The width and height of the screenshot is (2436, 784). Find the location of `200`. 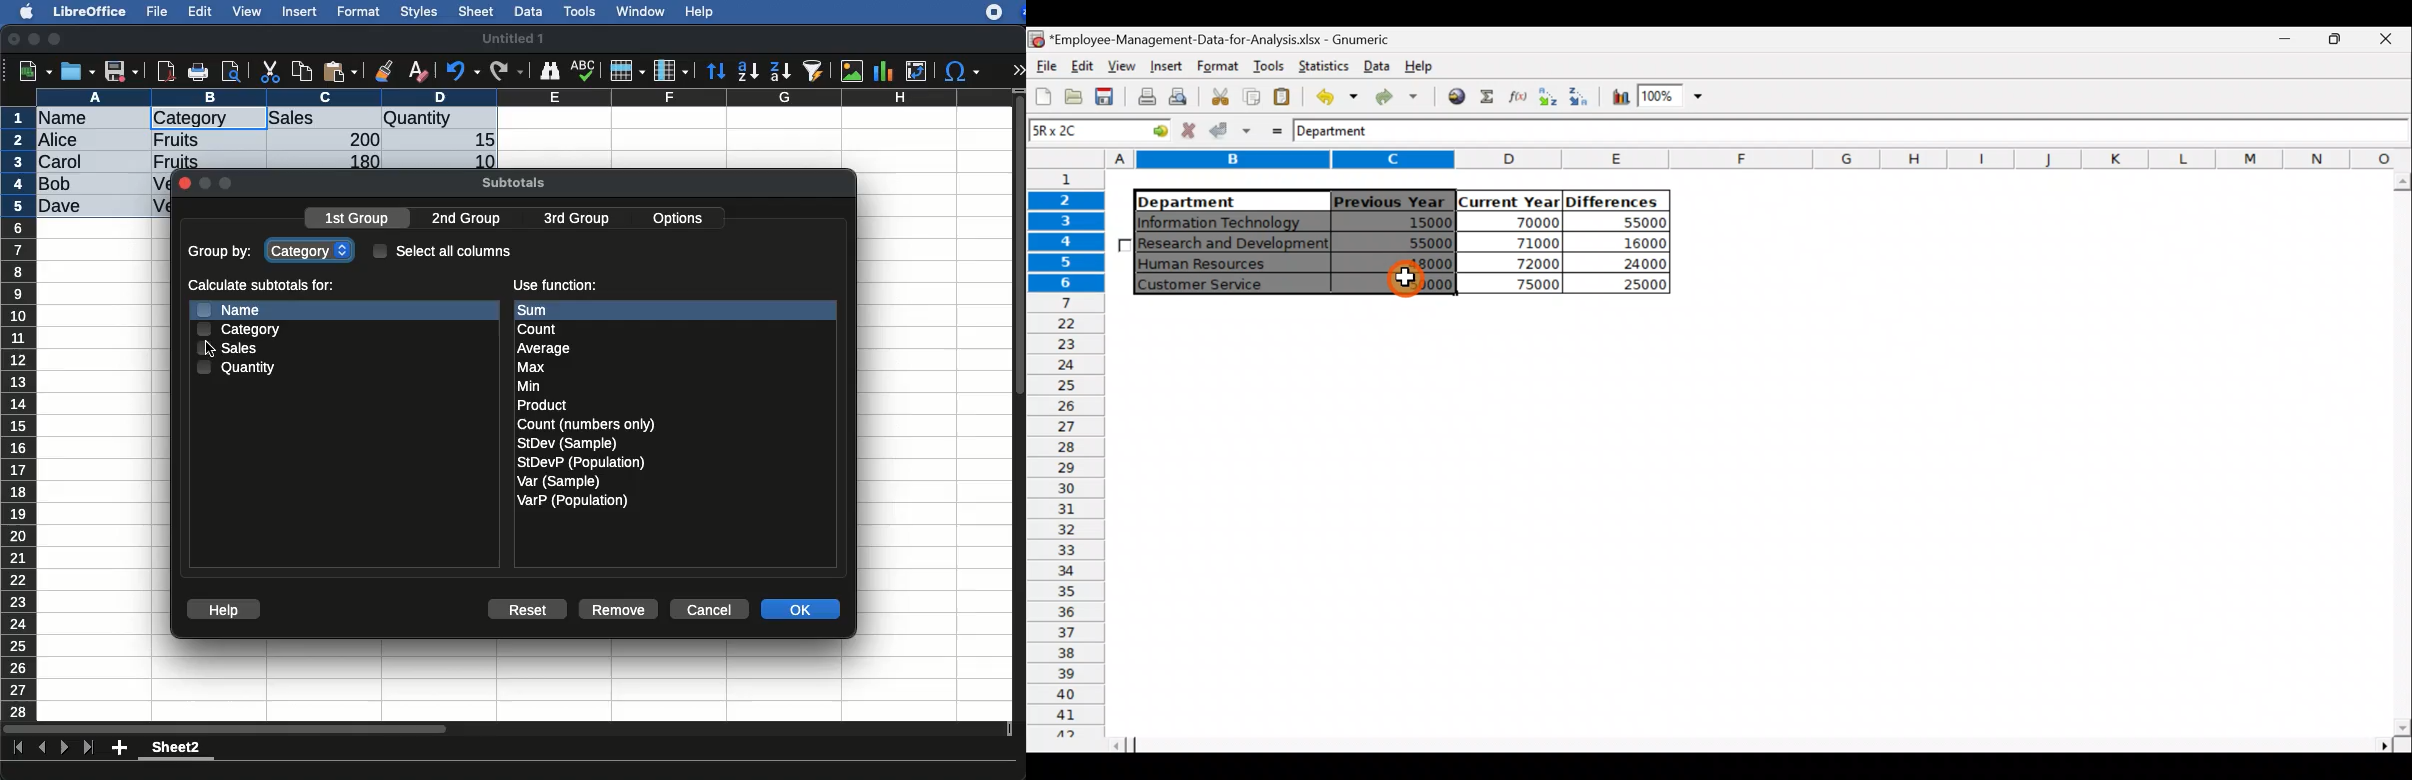

200 is located at coordinates (359, 139).